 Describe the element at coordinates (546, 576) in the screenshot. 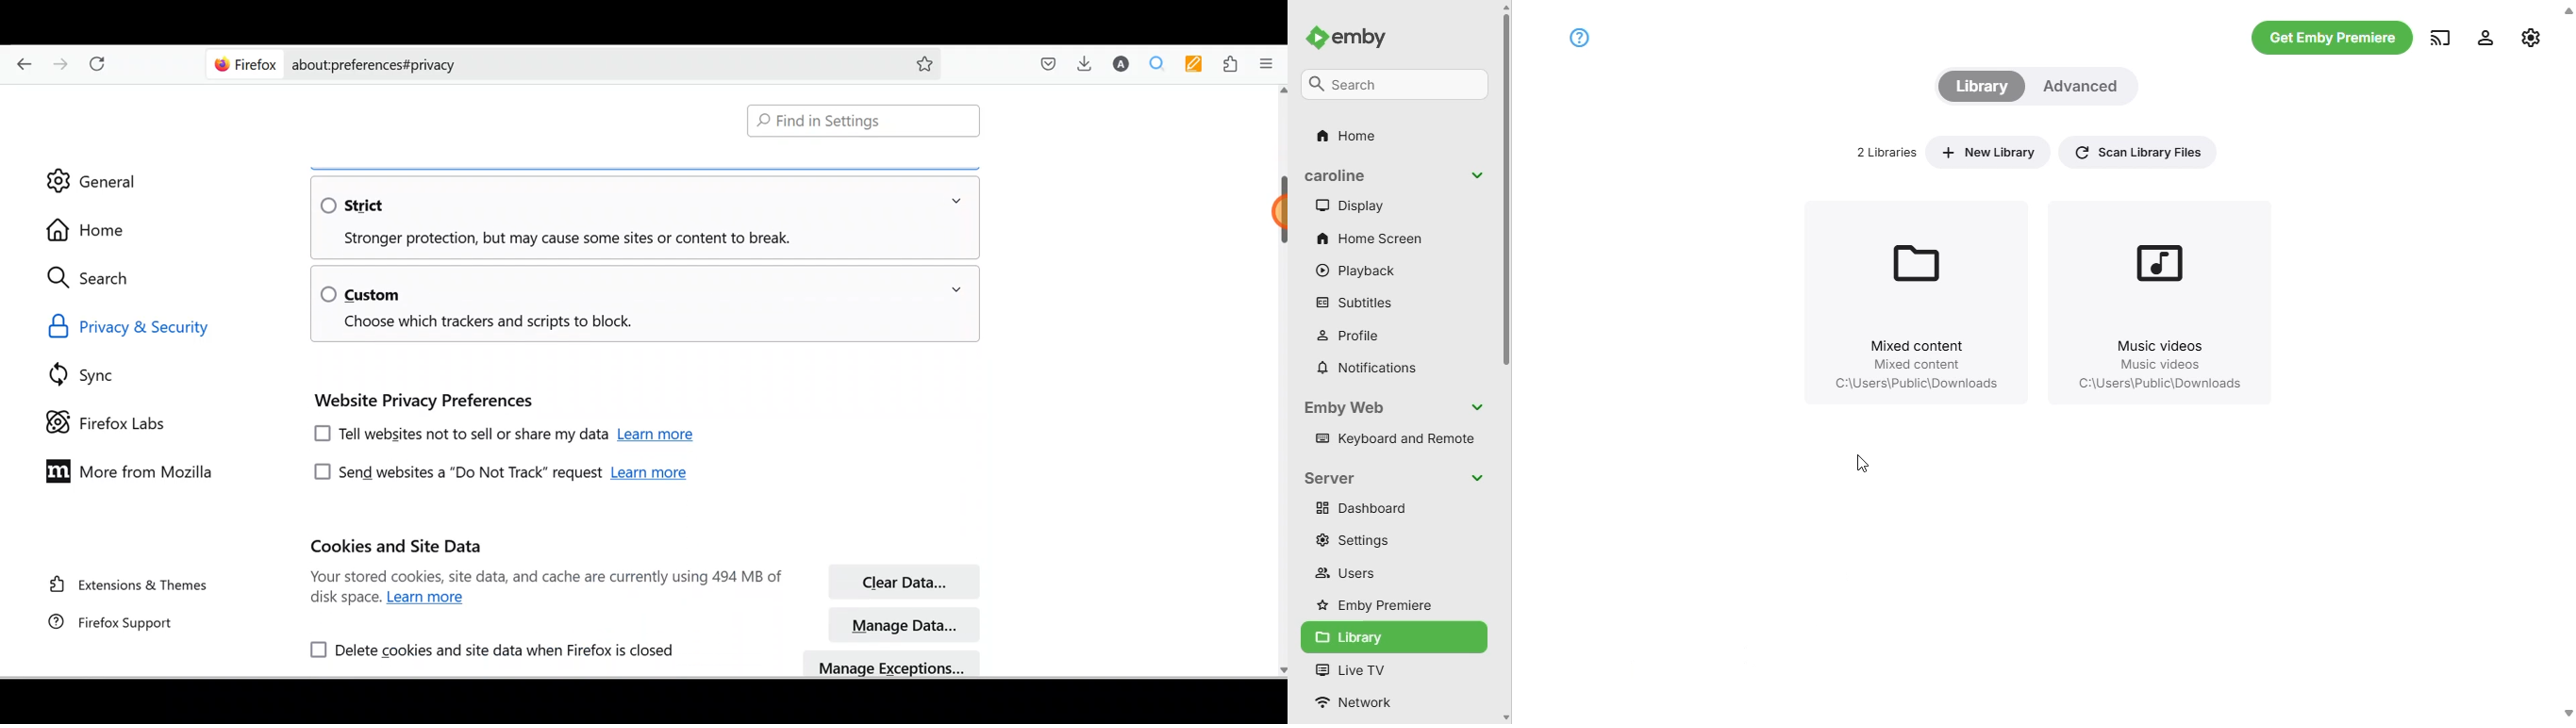

I see `Your stored cookies, site data, and cache are currently using 494 MB of` at that location.